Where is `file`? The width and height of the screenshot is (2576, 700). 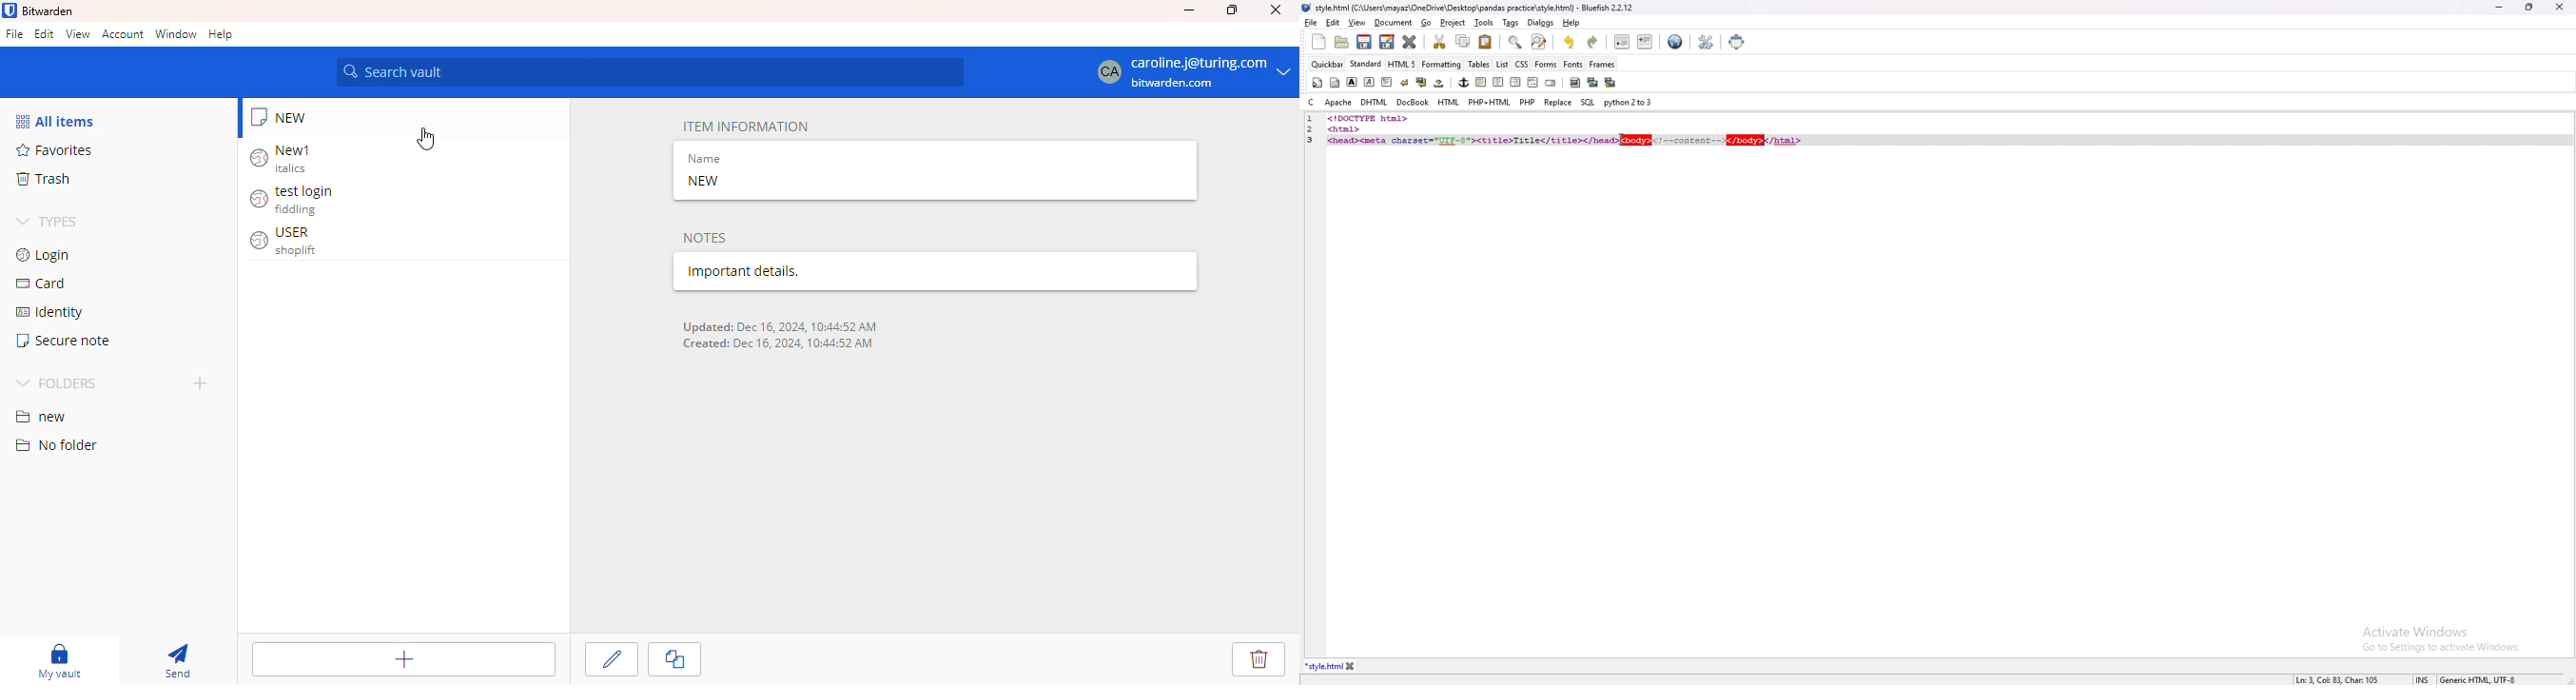
file is located at coordinates (14, 33).